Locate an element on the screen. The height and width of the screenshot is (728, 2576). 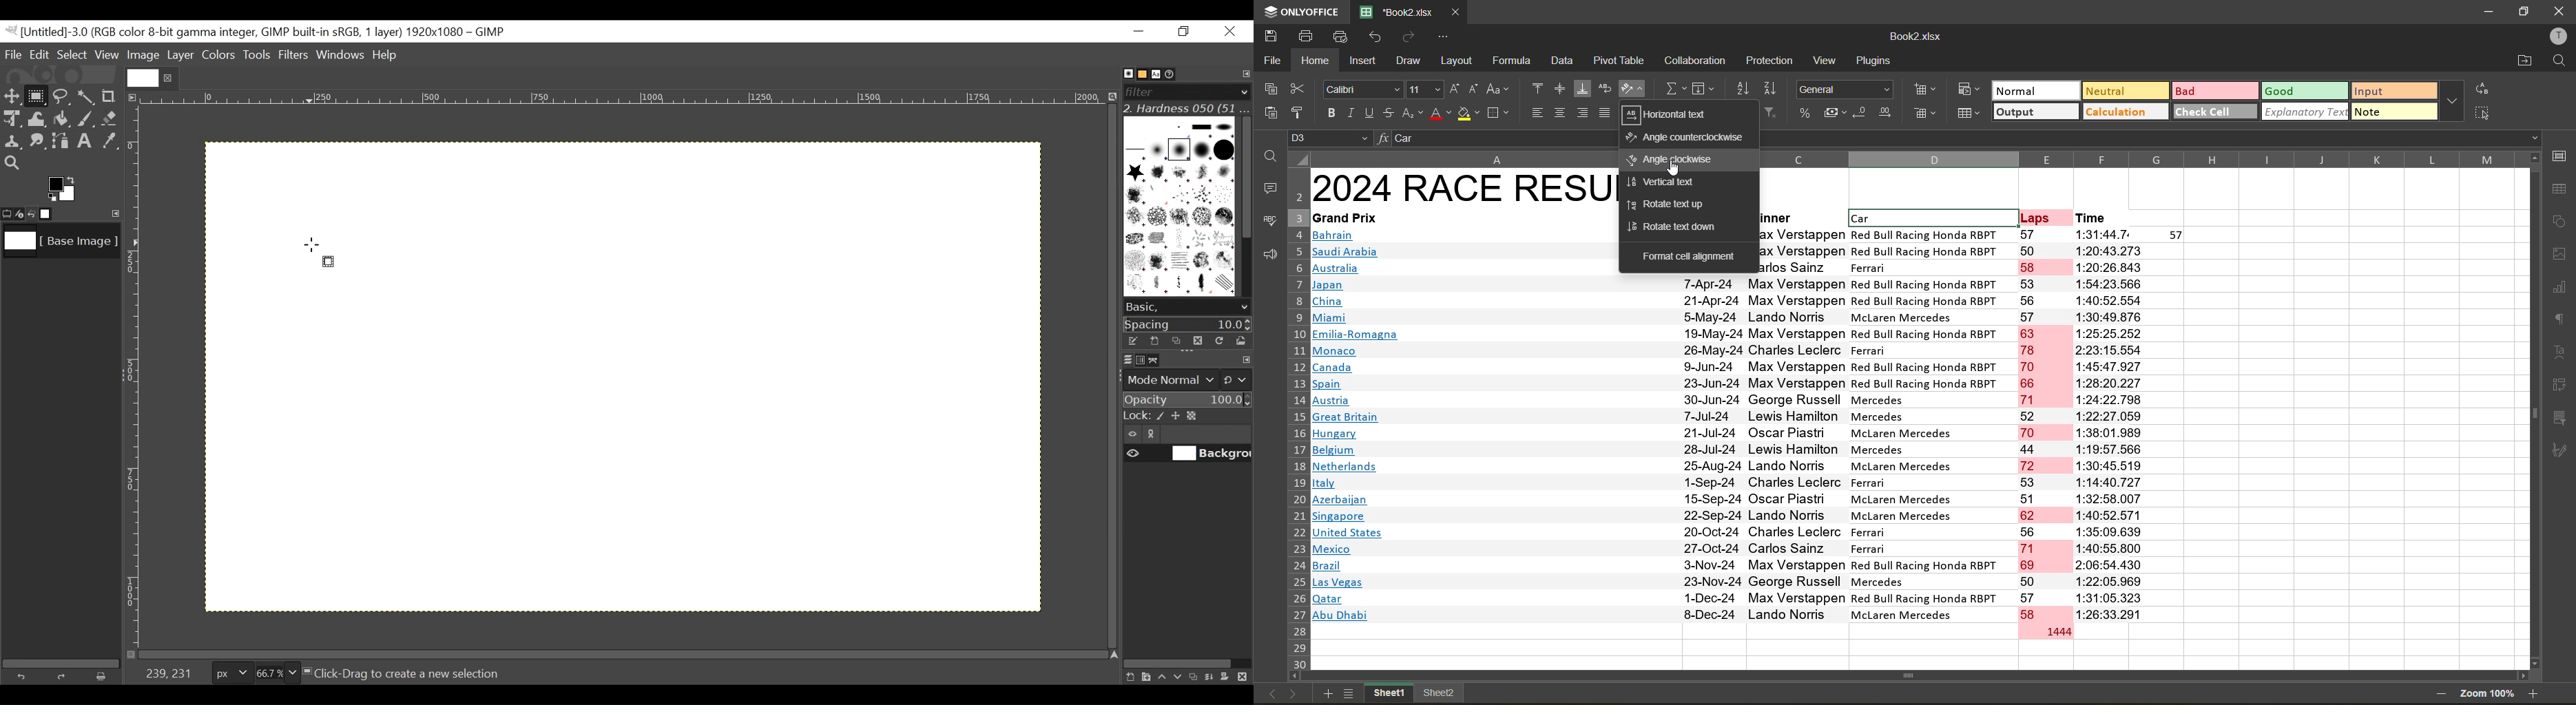
Scroll up is located at coordinates (2533, 157).